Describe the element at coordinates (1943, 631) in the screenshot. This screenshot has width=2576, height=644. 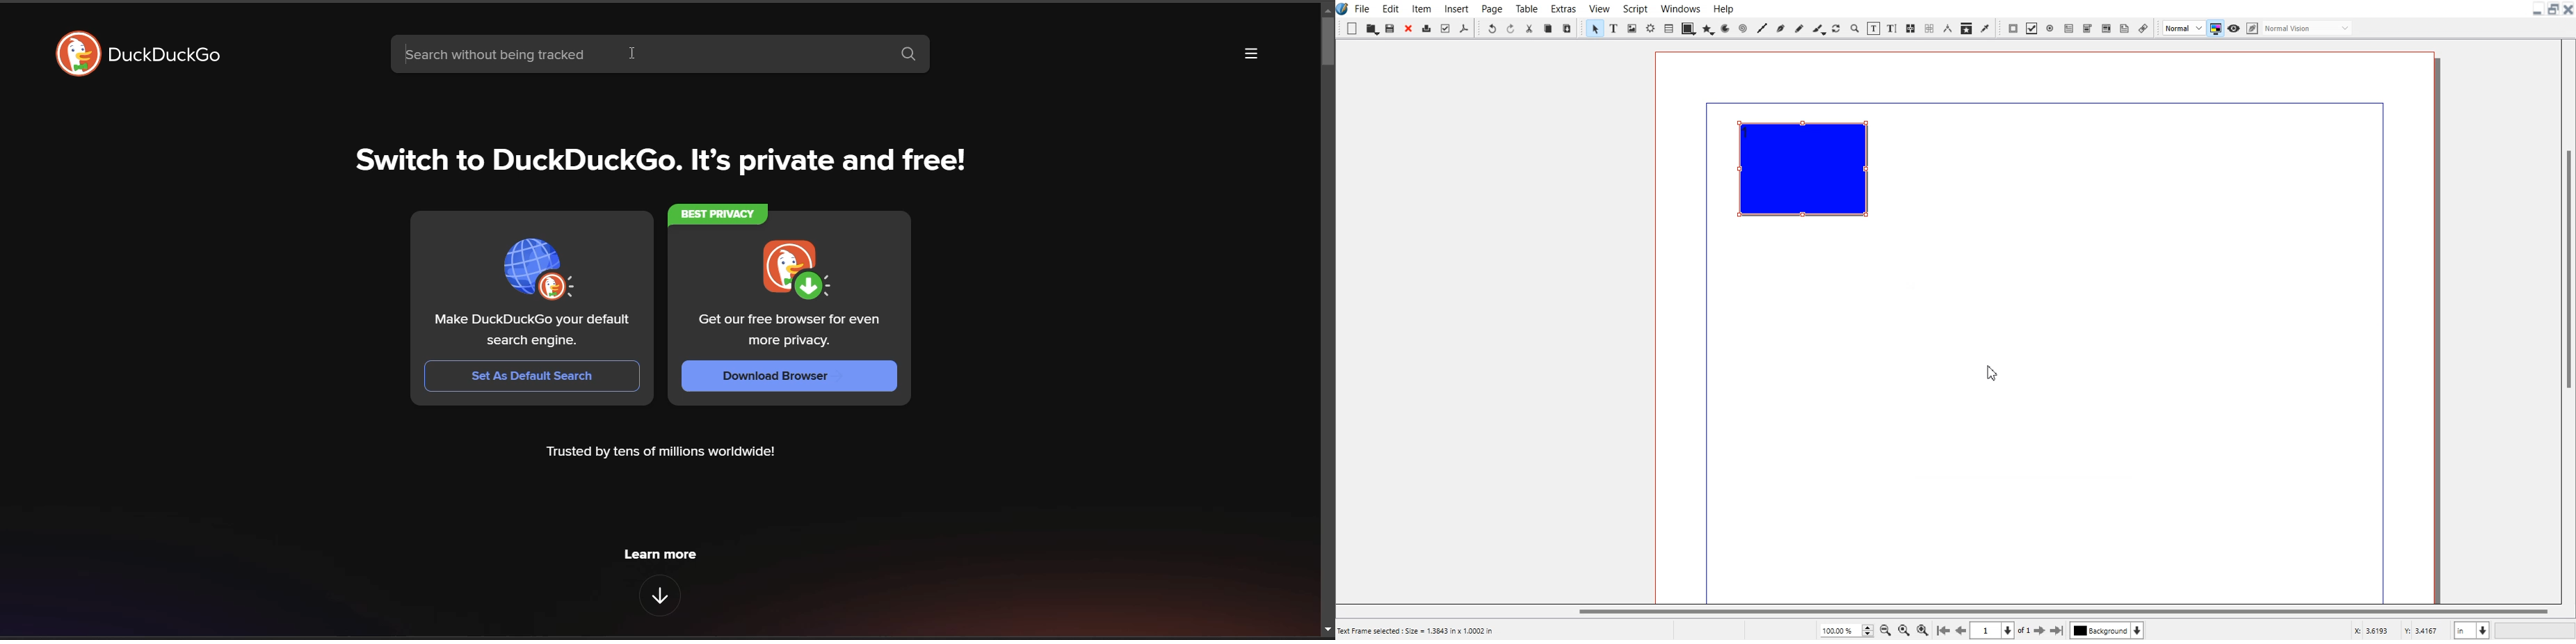
I see `Go to first Page` at that location.